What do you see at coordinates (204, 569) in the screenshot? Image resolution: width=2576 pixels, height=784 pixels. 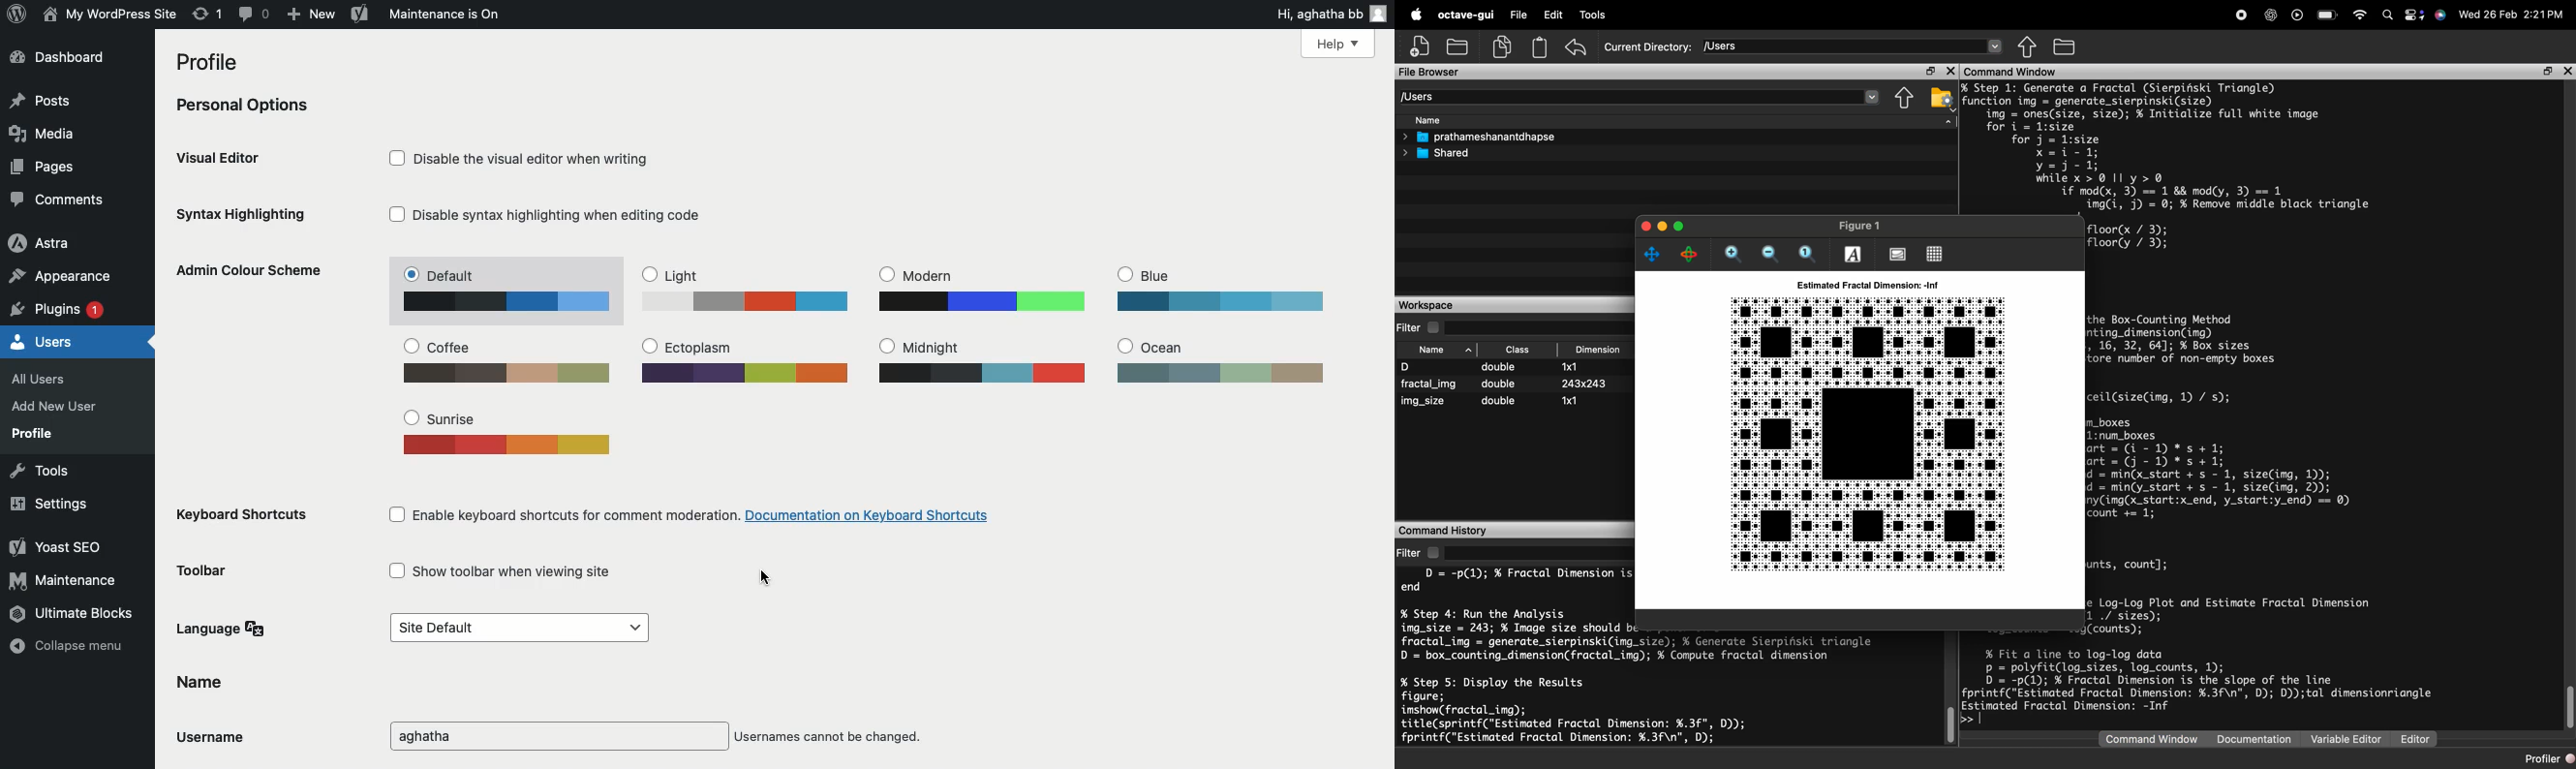 I see `Toolbar` at bounding box center [204, 569].